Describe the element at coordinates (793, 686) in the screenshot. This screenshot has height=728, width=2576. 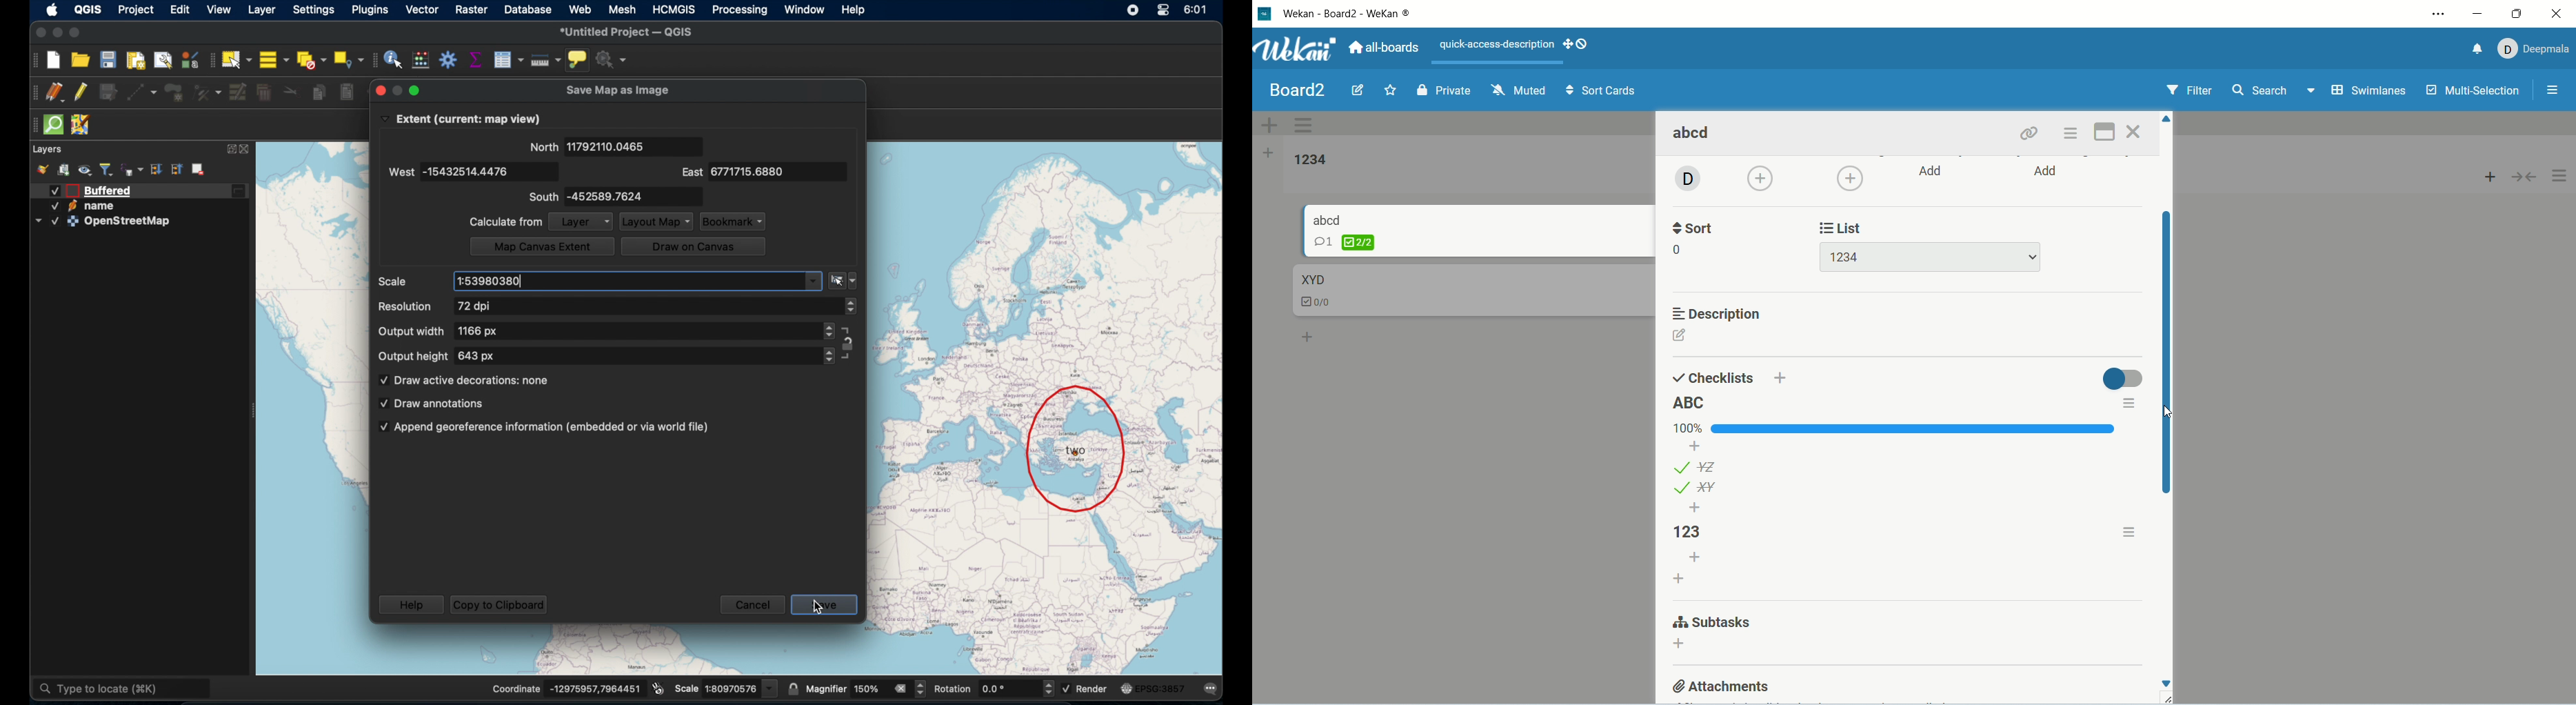
I see `lock scale` at that location.